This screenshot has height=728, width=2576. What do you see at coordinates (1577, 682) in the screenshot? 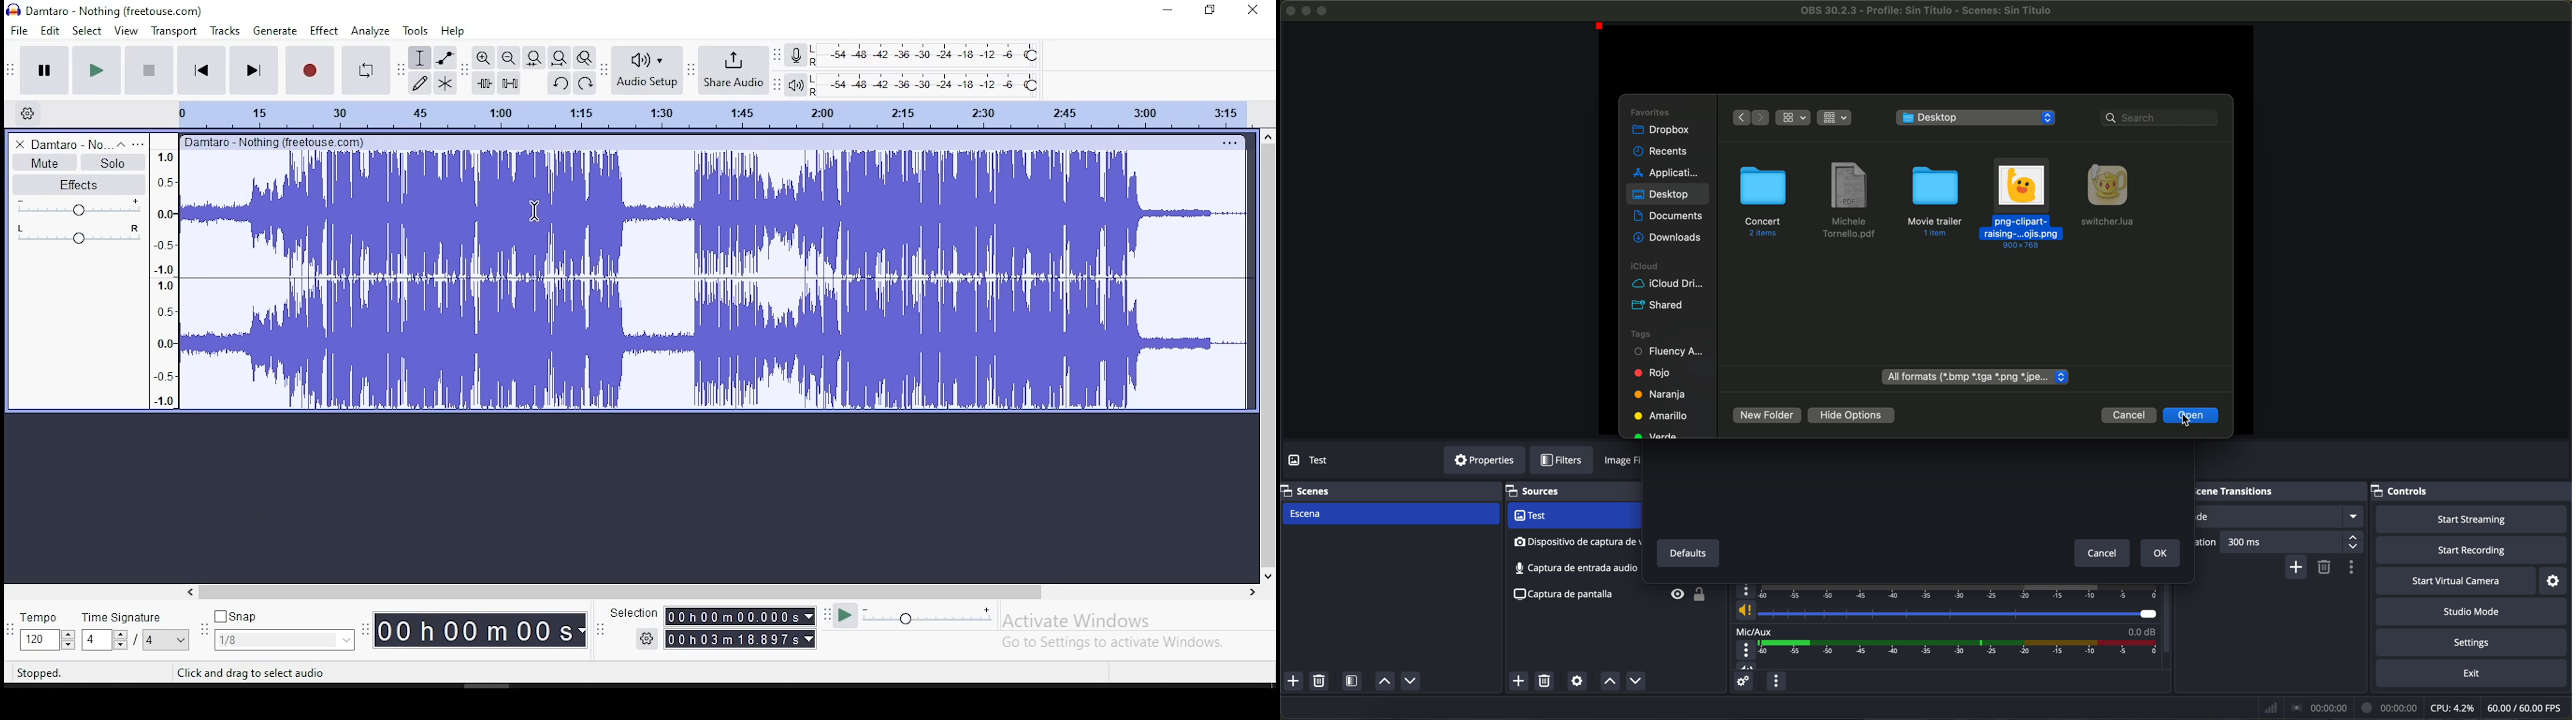
I see `open source properties` at bounding box center [1577, 682].